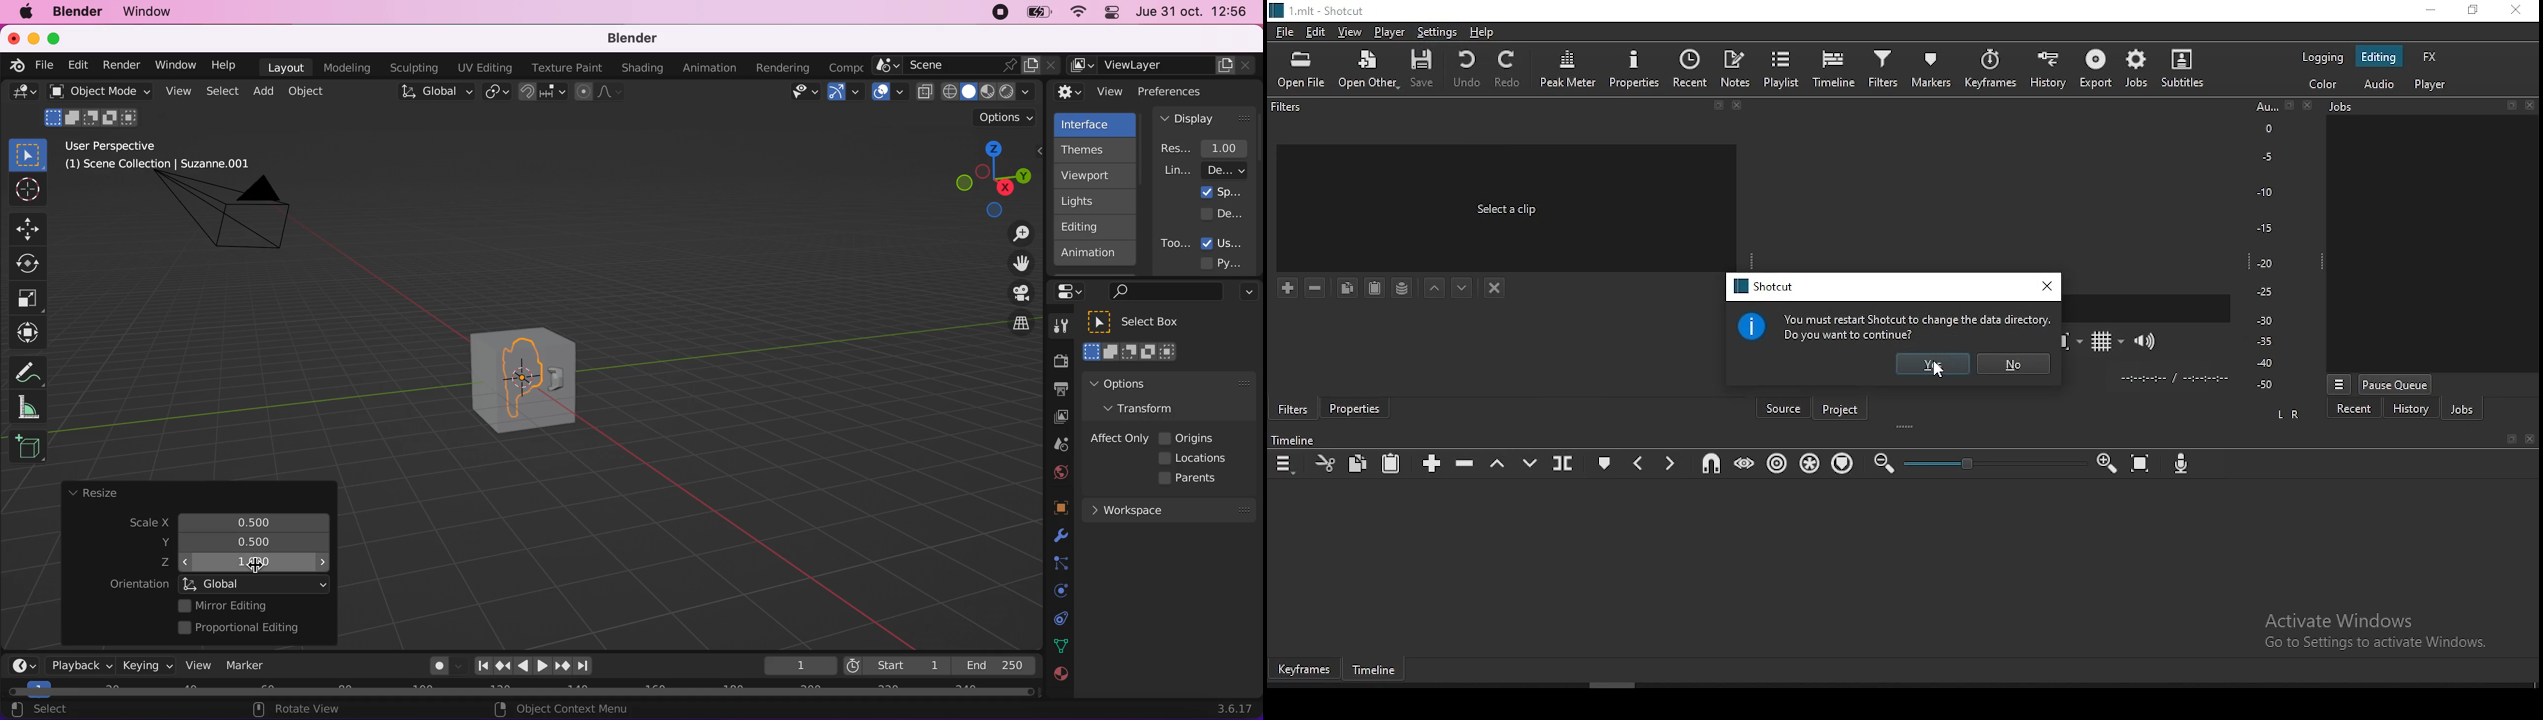  Describe the element at coordinates (256, 584) in the screenshot. I see `global` at that location.